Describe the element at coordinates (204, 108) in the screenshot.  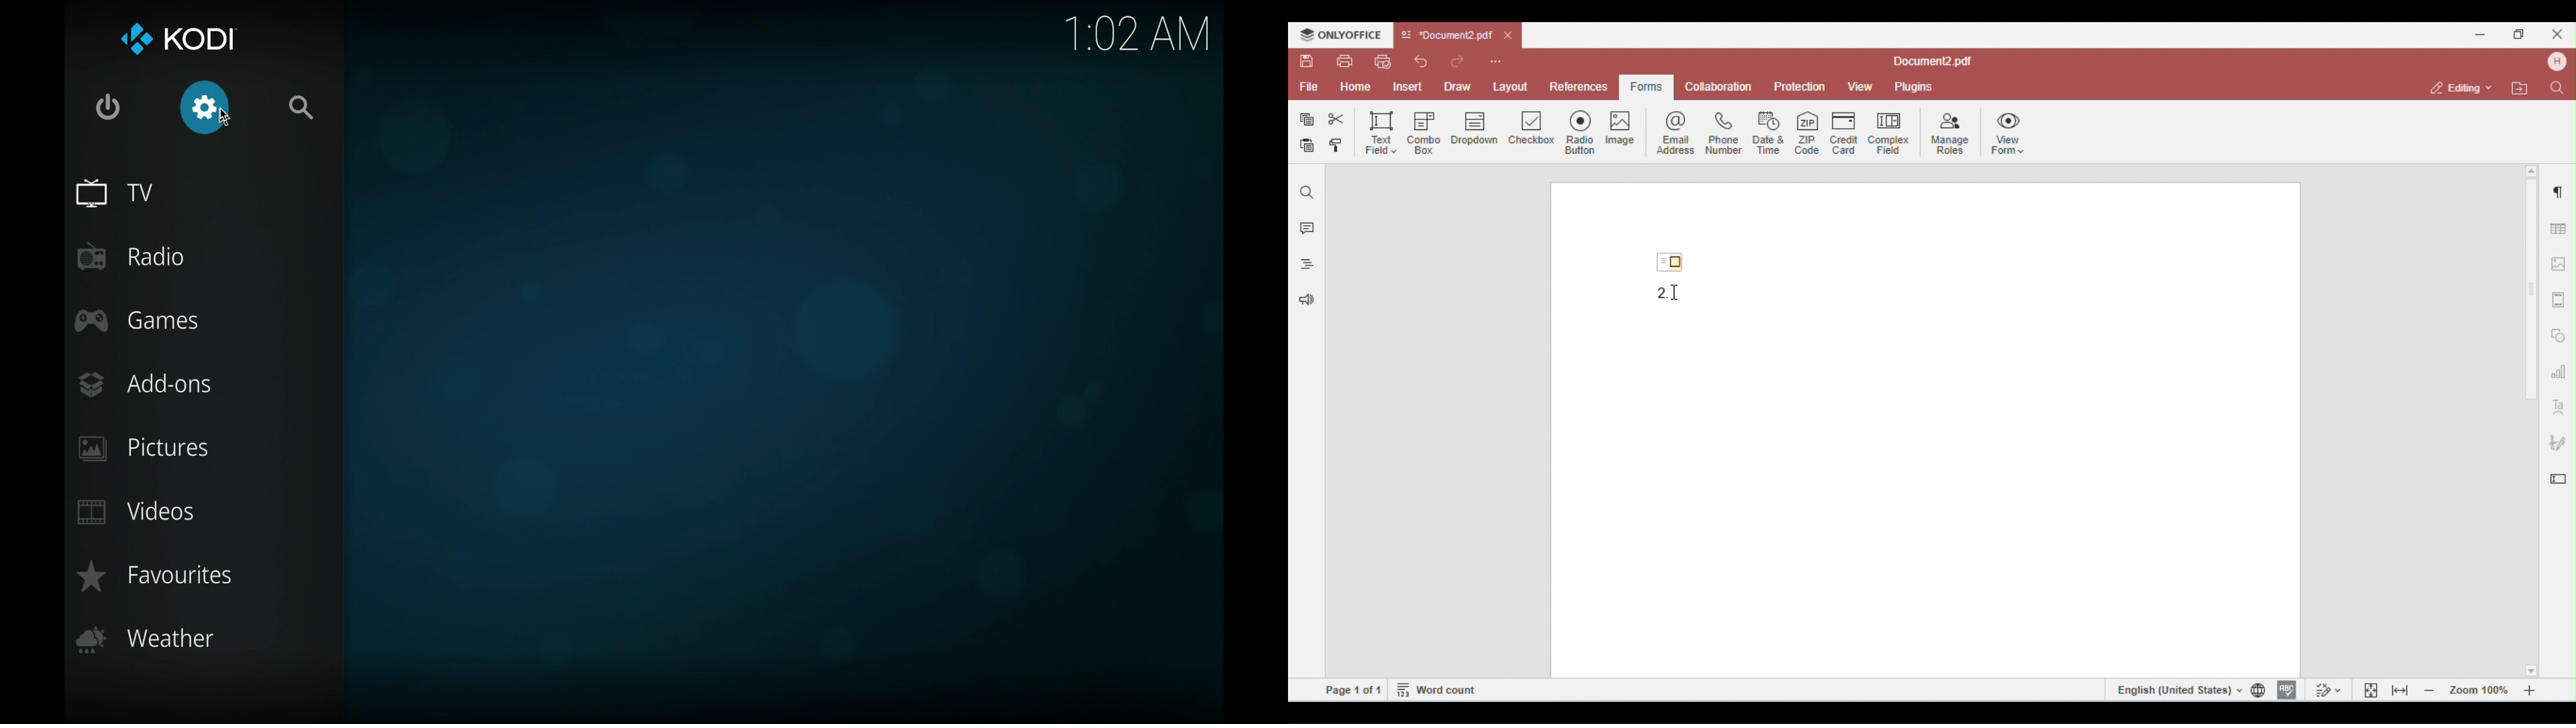
I see `settings` at that location.